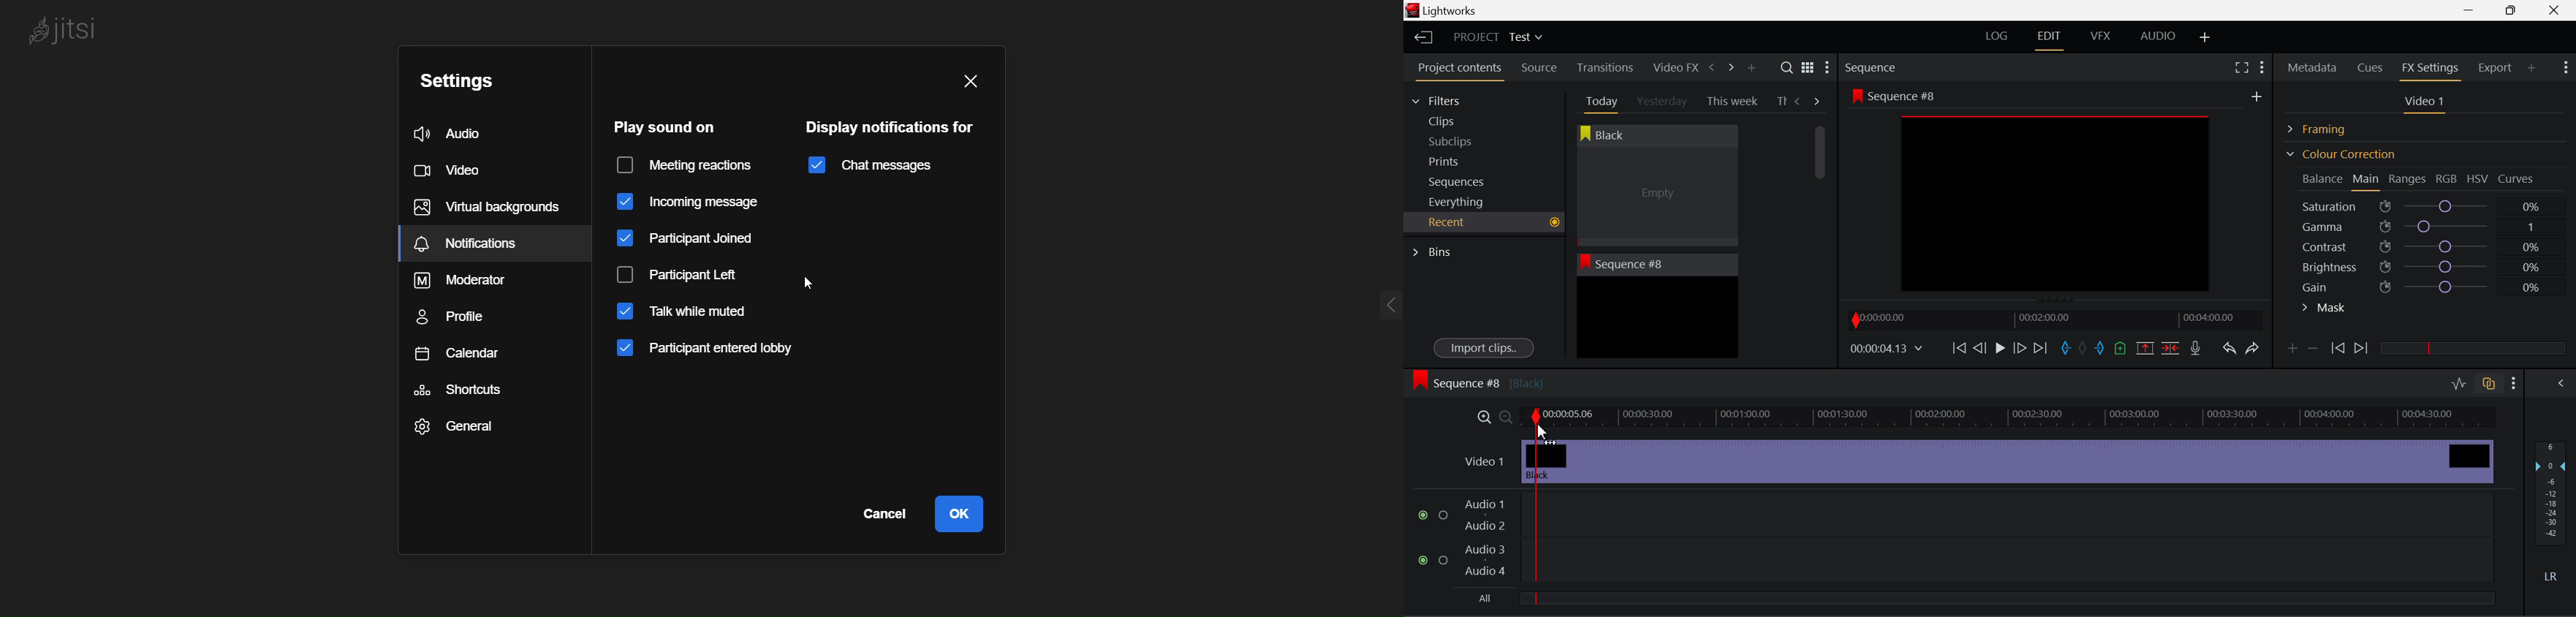  Describe the element at coordinates (1729, 67) in the screenshot. I see `Next Panel` at that location.